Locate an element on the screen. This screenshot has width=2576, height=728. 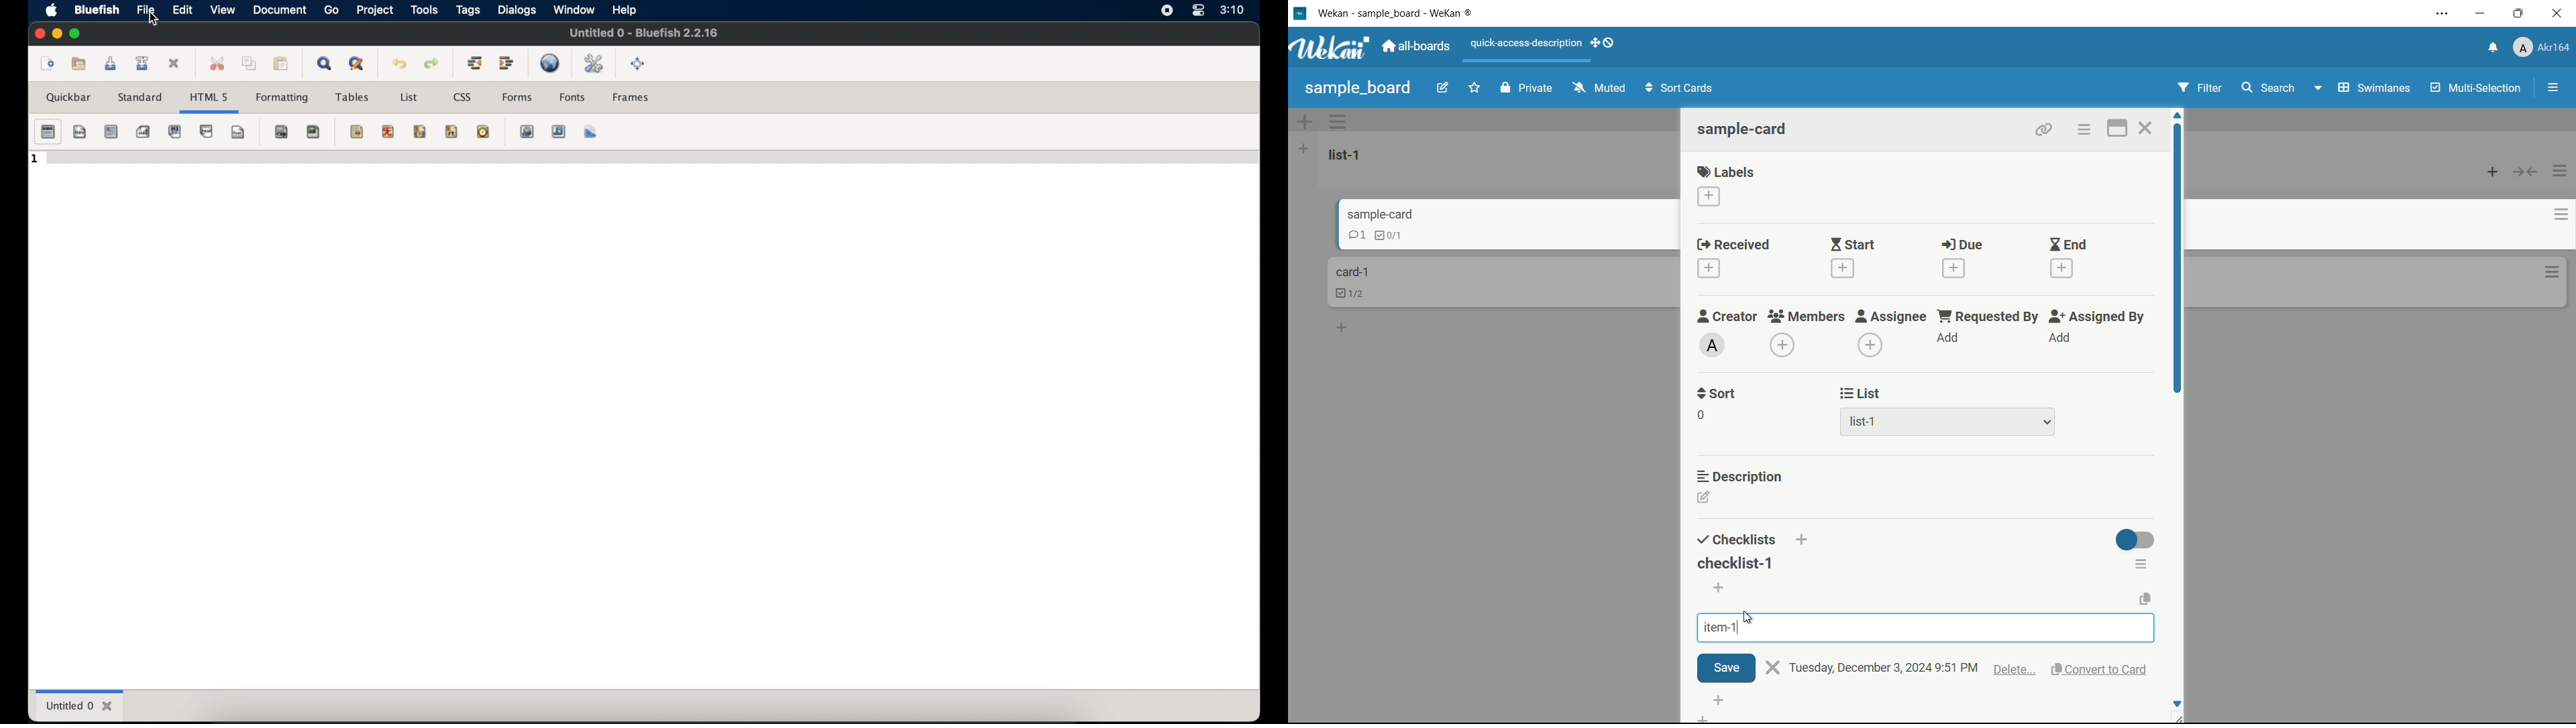
body is located at coordinates (80, 131).